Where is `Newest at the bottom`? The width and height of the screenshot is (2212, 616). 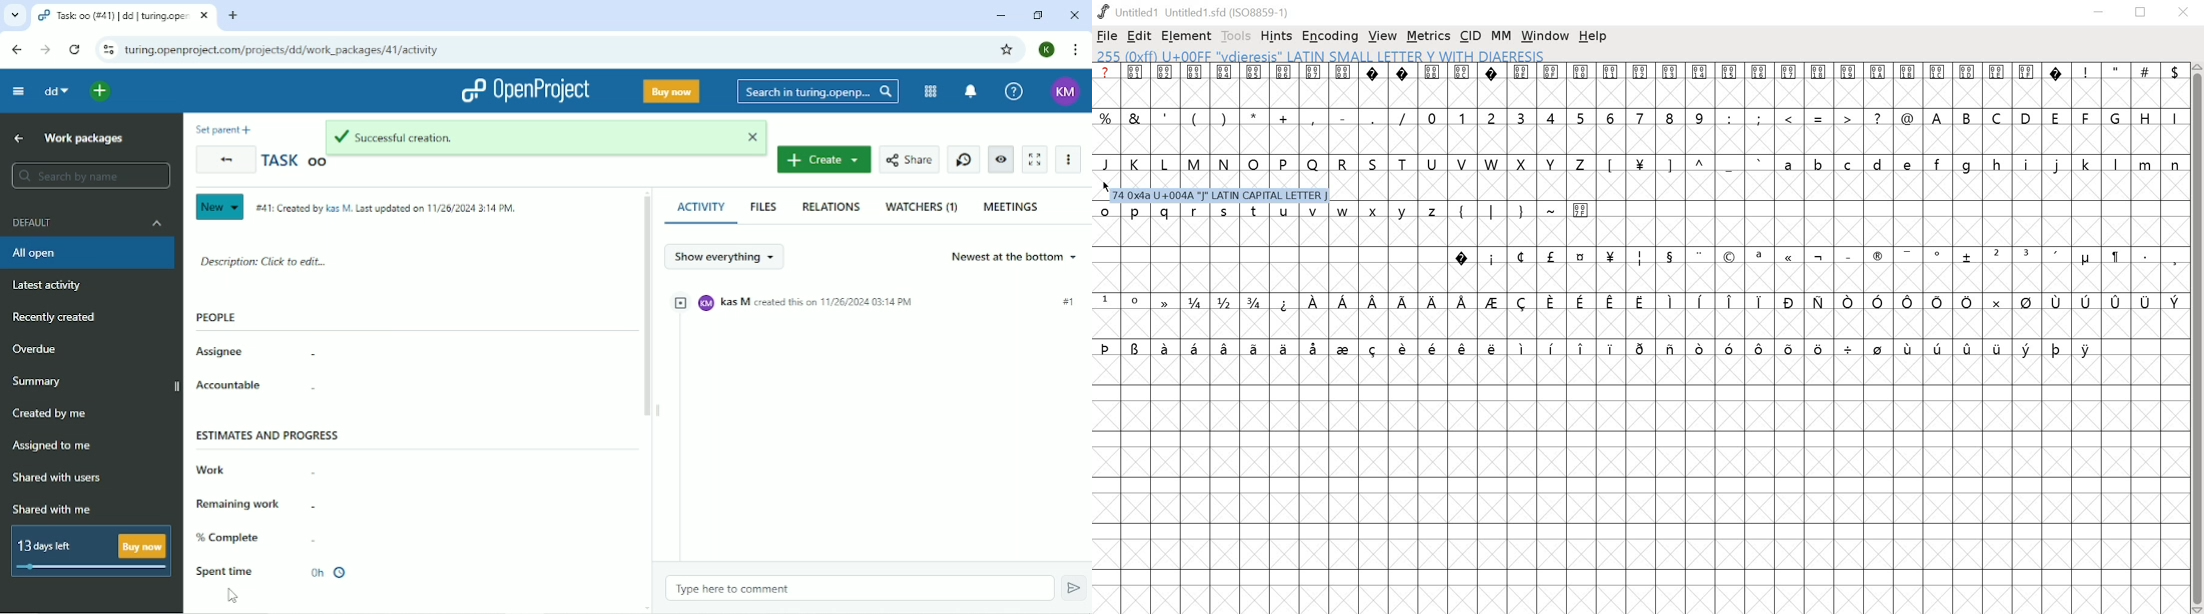
Newest at the bottom is located at coordinates (1015, 257).